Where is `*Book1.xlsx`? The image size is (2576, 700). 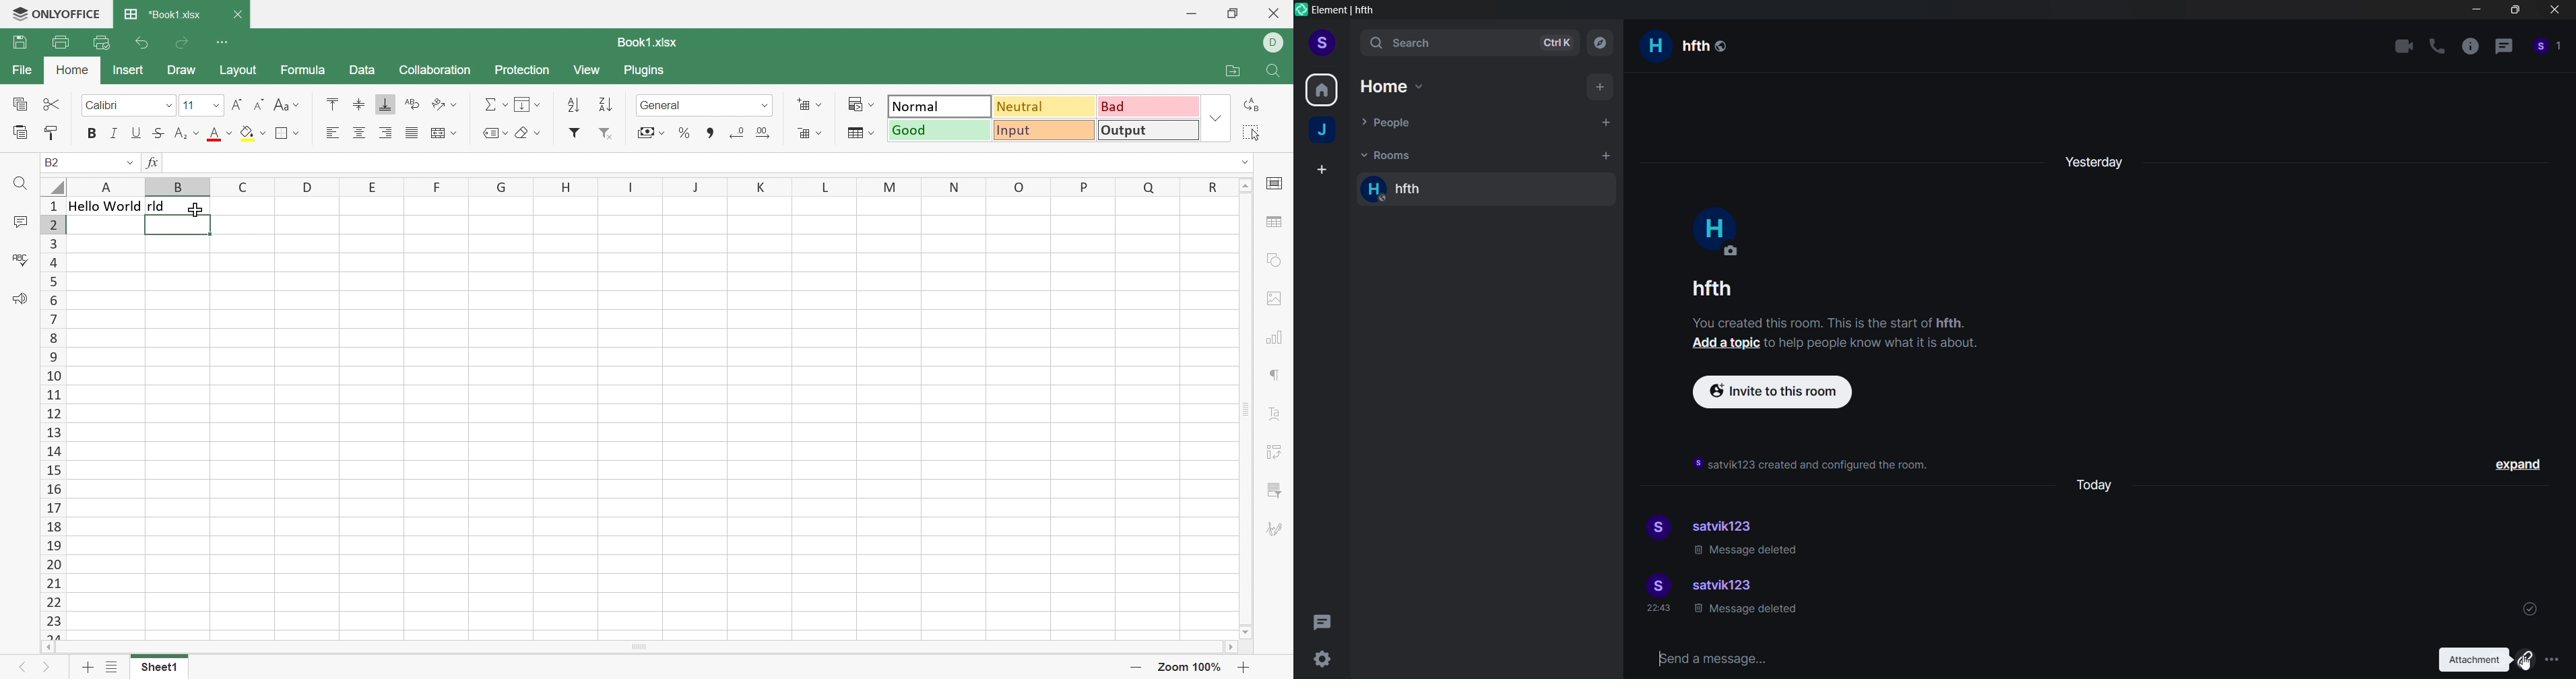 *Book1.xlsx is located at coordinates (164, 15).